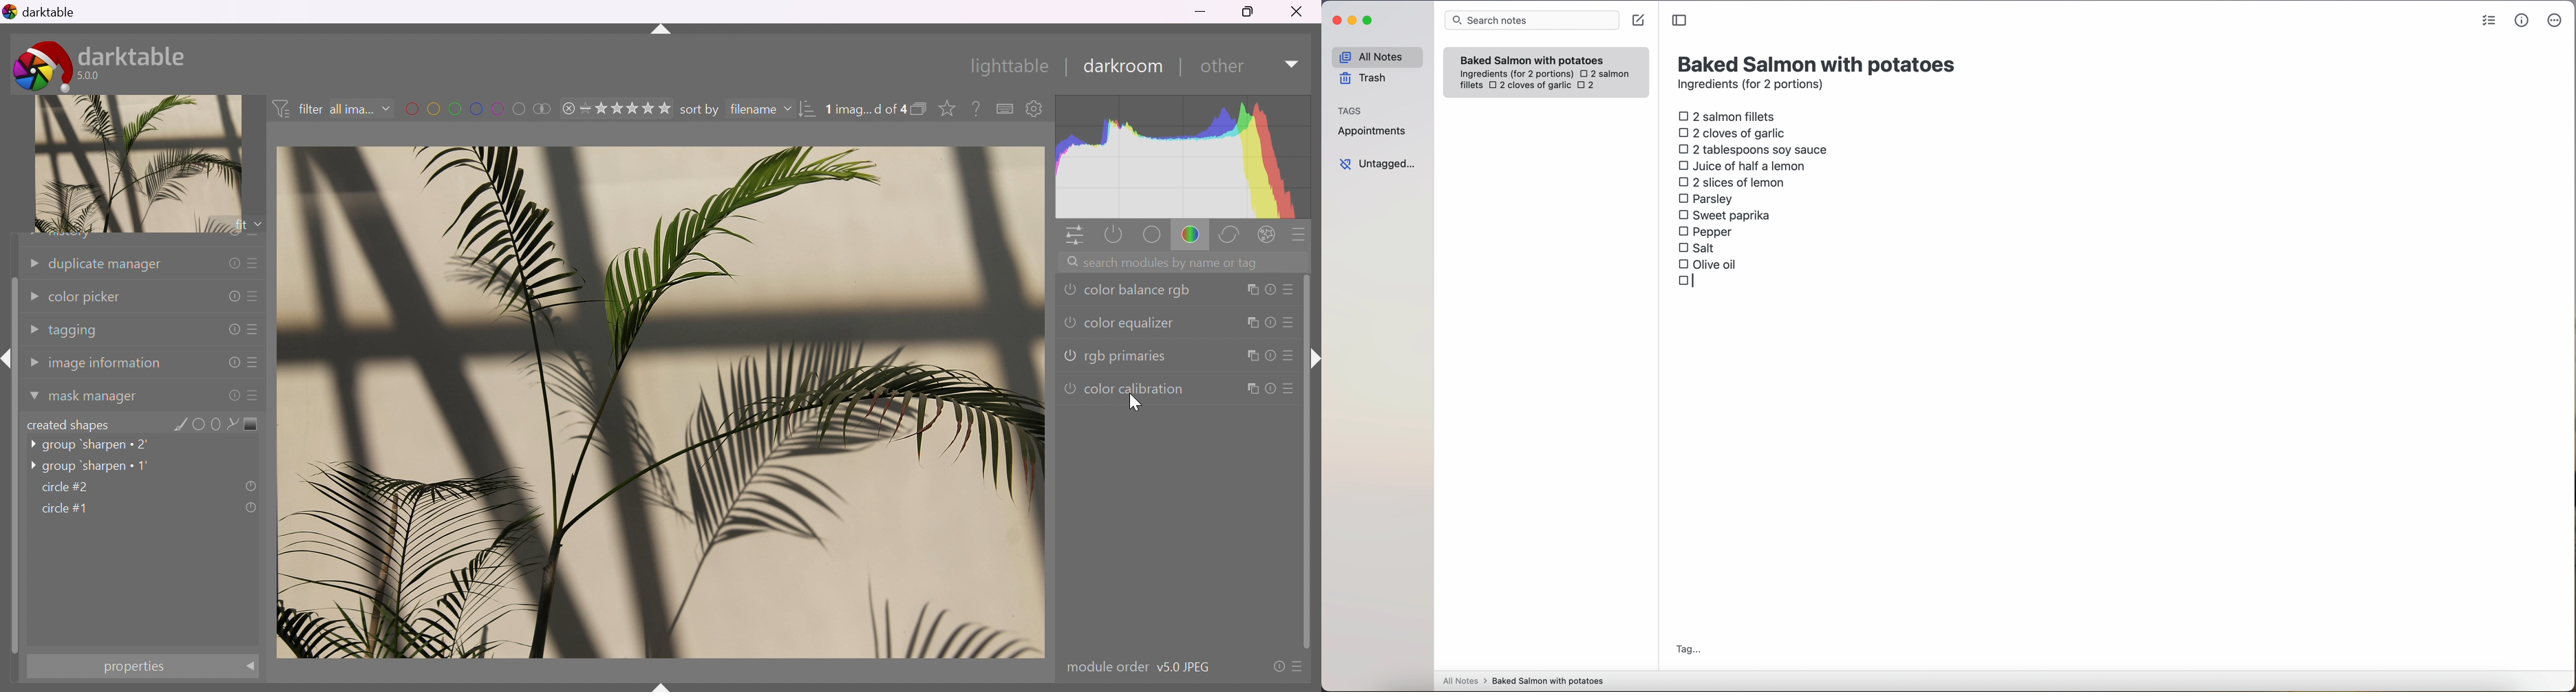 The width and height of the screenshot is (2576, 700). What do you see at coordinates (1336, 21) in the screenshot?
I see `close Simplenote` at bounding box center [1336, 21].